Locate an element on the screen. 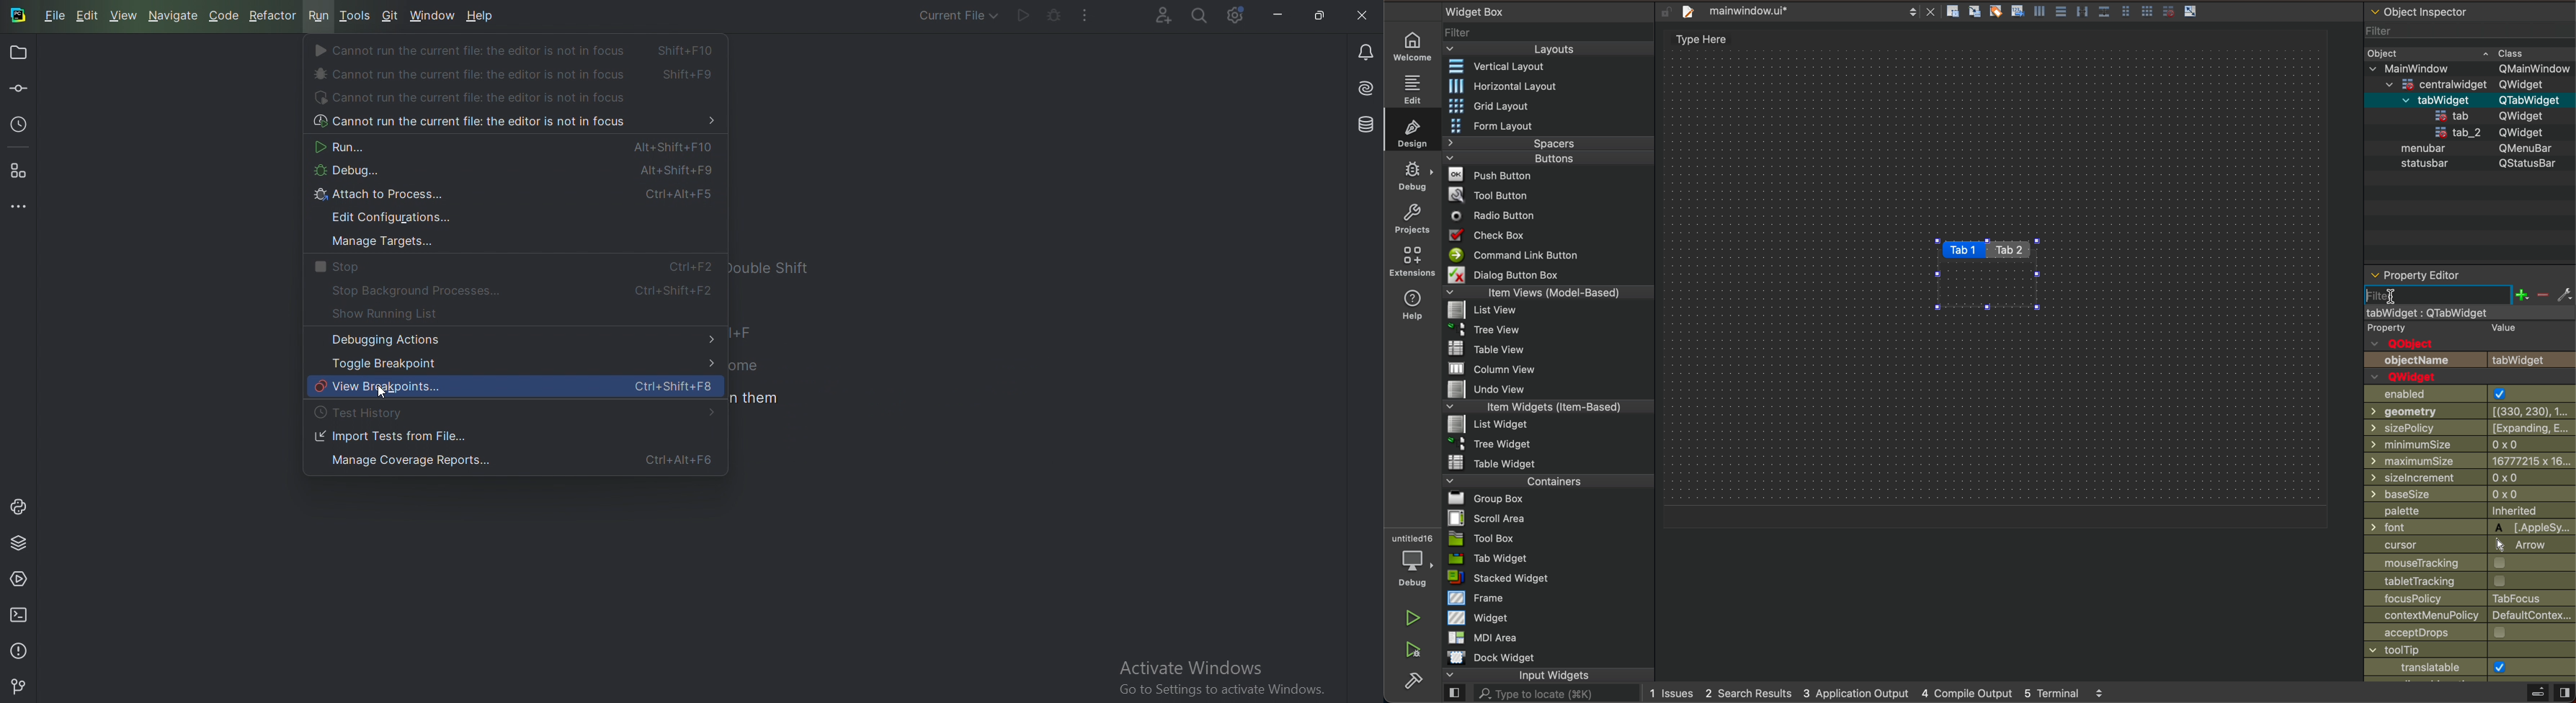  property editor is located at coordinates (2459, 273).